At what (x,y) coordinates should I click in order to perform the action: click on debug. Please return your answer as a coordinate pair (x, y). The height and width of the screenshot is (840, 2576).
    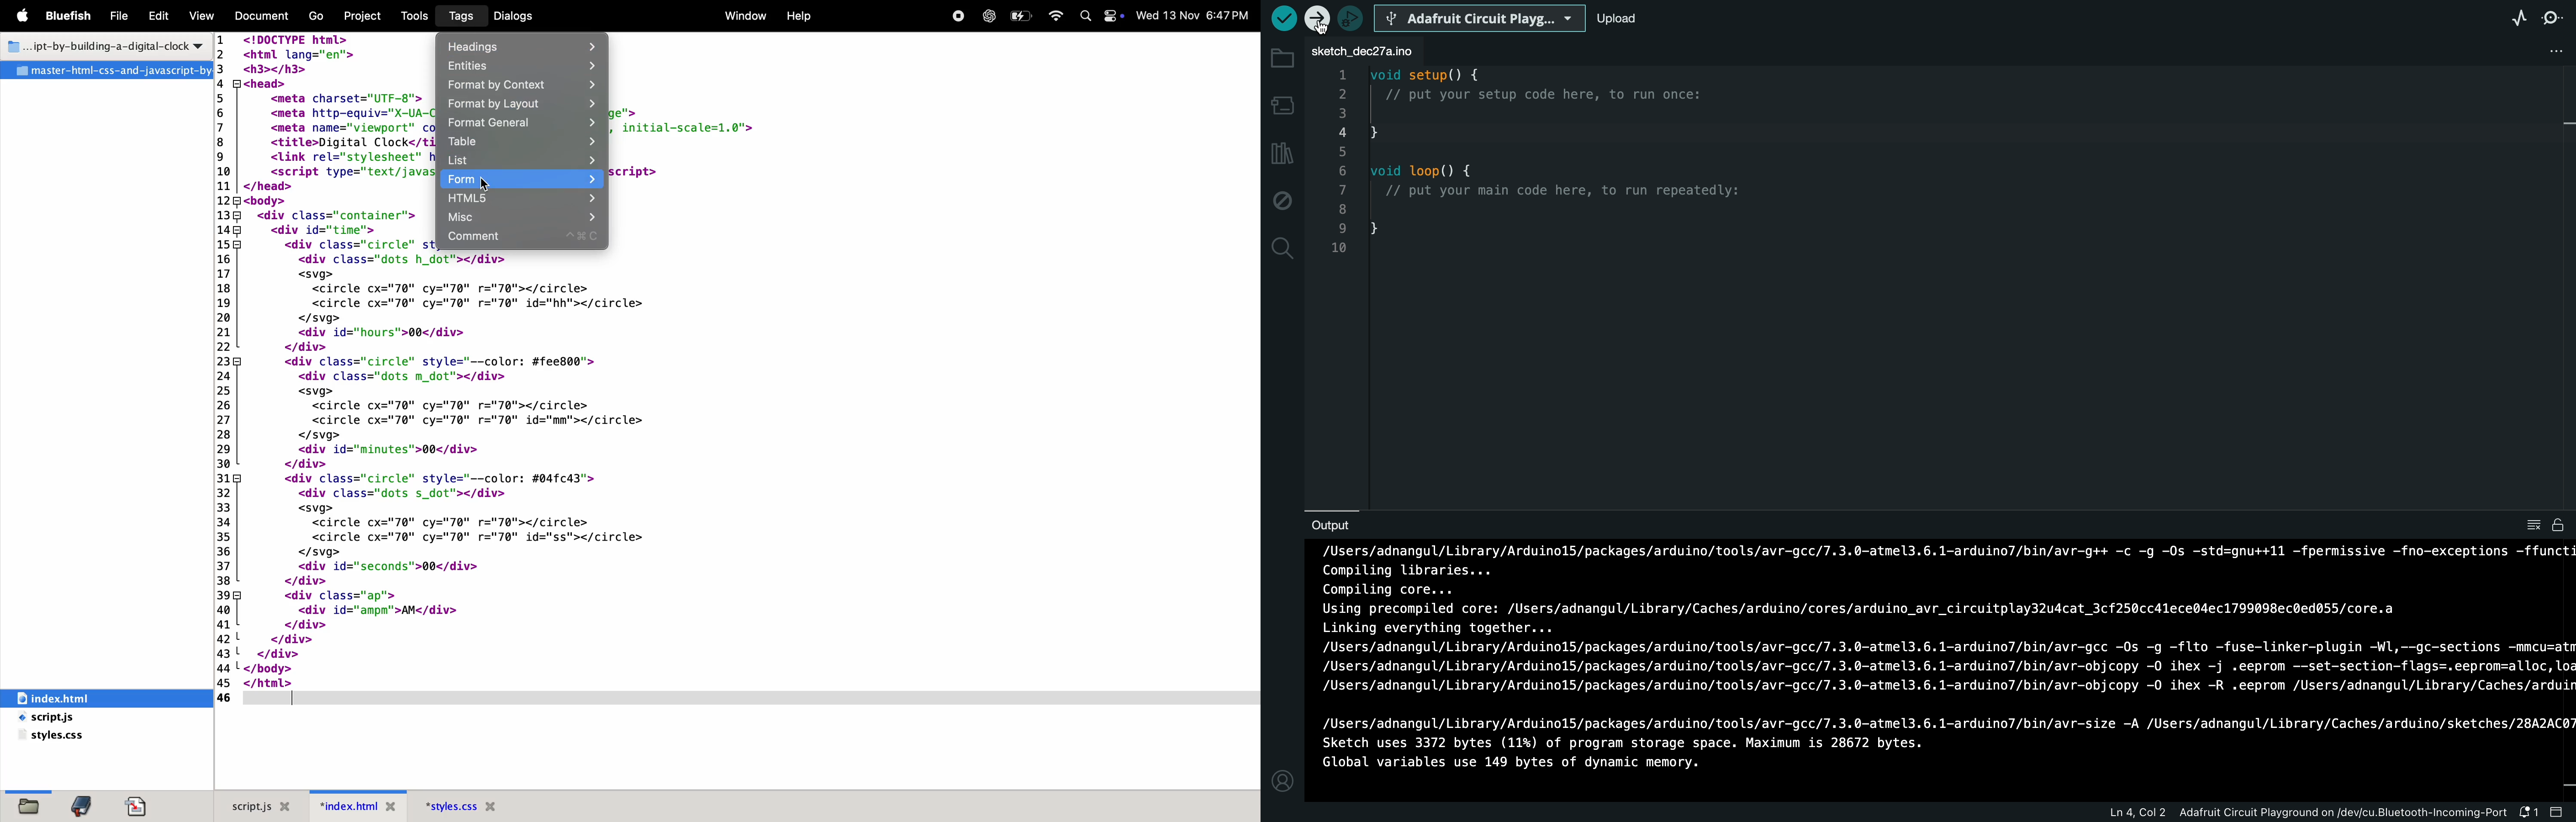
    Looking at the image, I should click on (1283, 202).